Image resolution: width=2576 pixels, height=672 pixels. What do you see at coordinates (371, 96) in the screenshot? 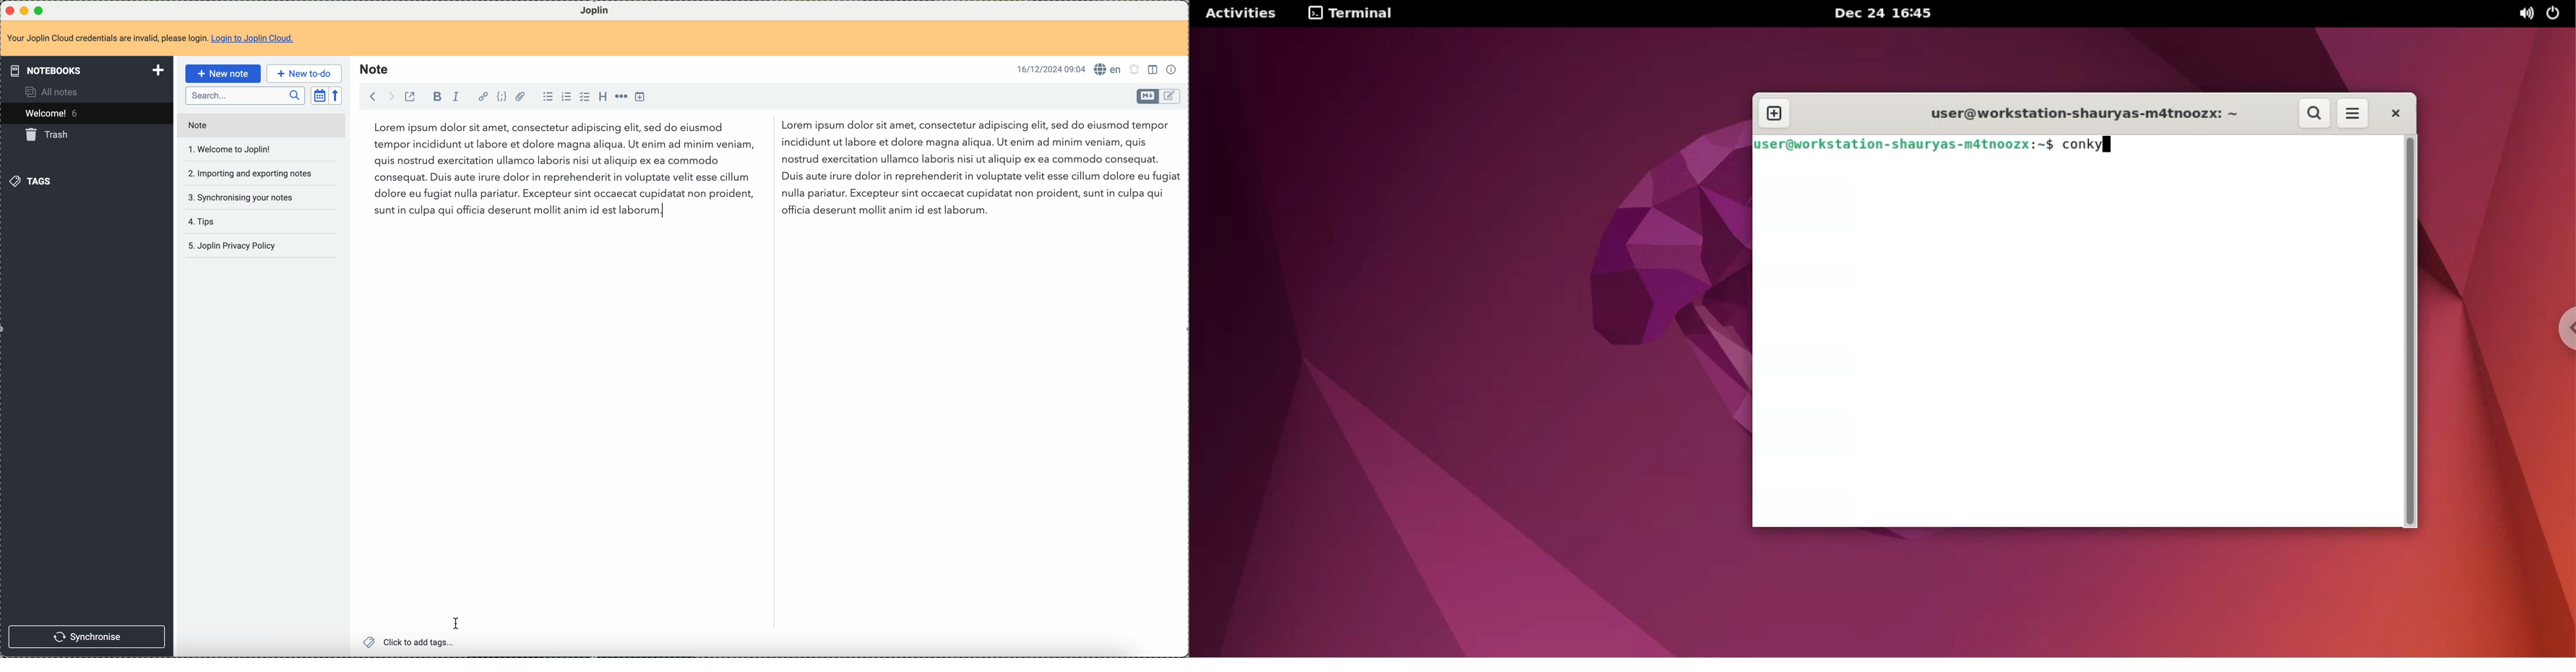
I see `back` at bounding box center [371, 96].